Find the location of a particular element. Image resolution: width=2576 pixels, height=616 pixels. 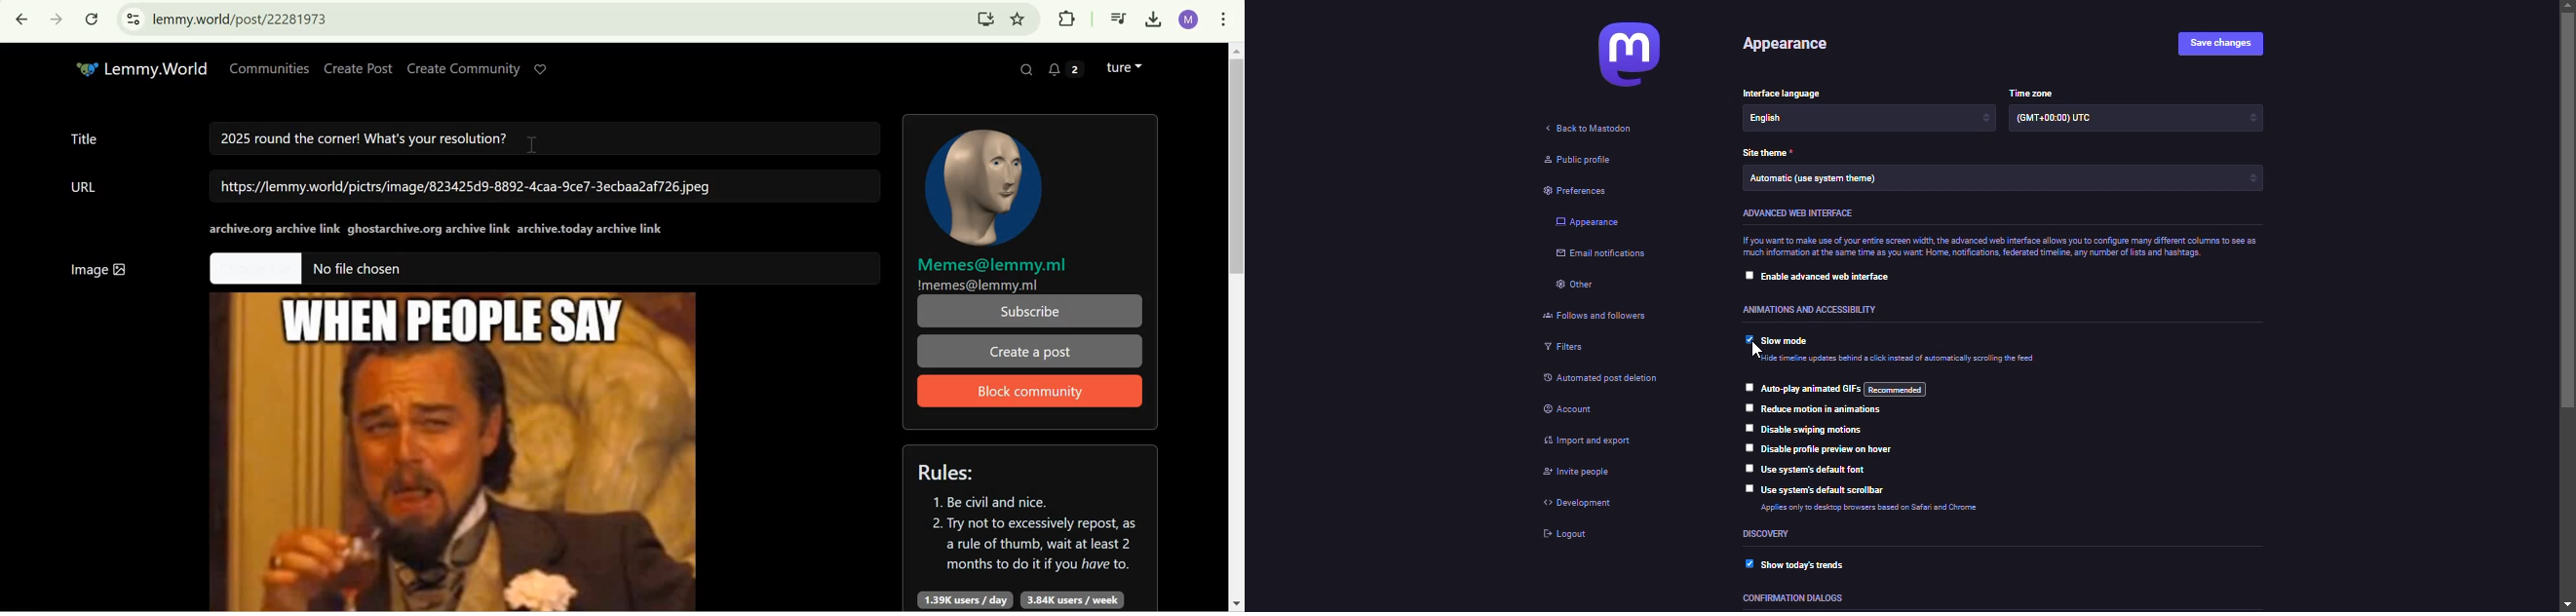

public profile is located at coordinates (1581, 162).